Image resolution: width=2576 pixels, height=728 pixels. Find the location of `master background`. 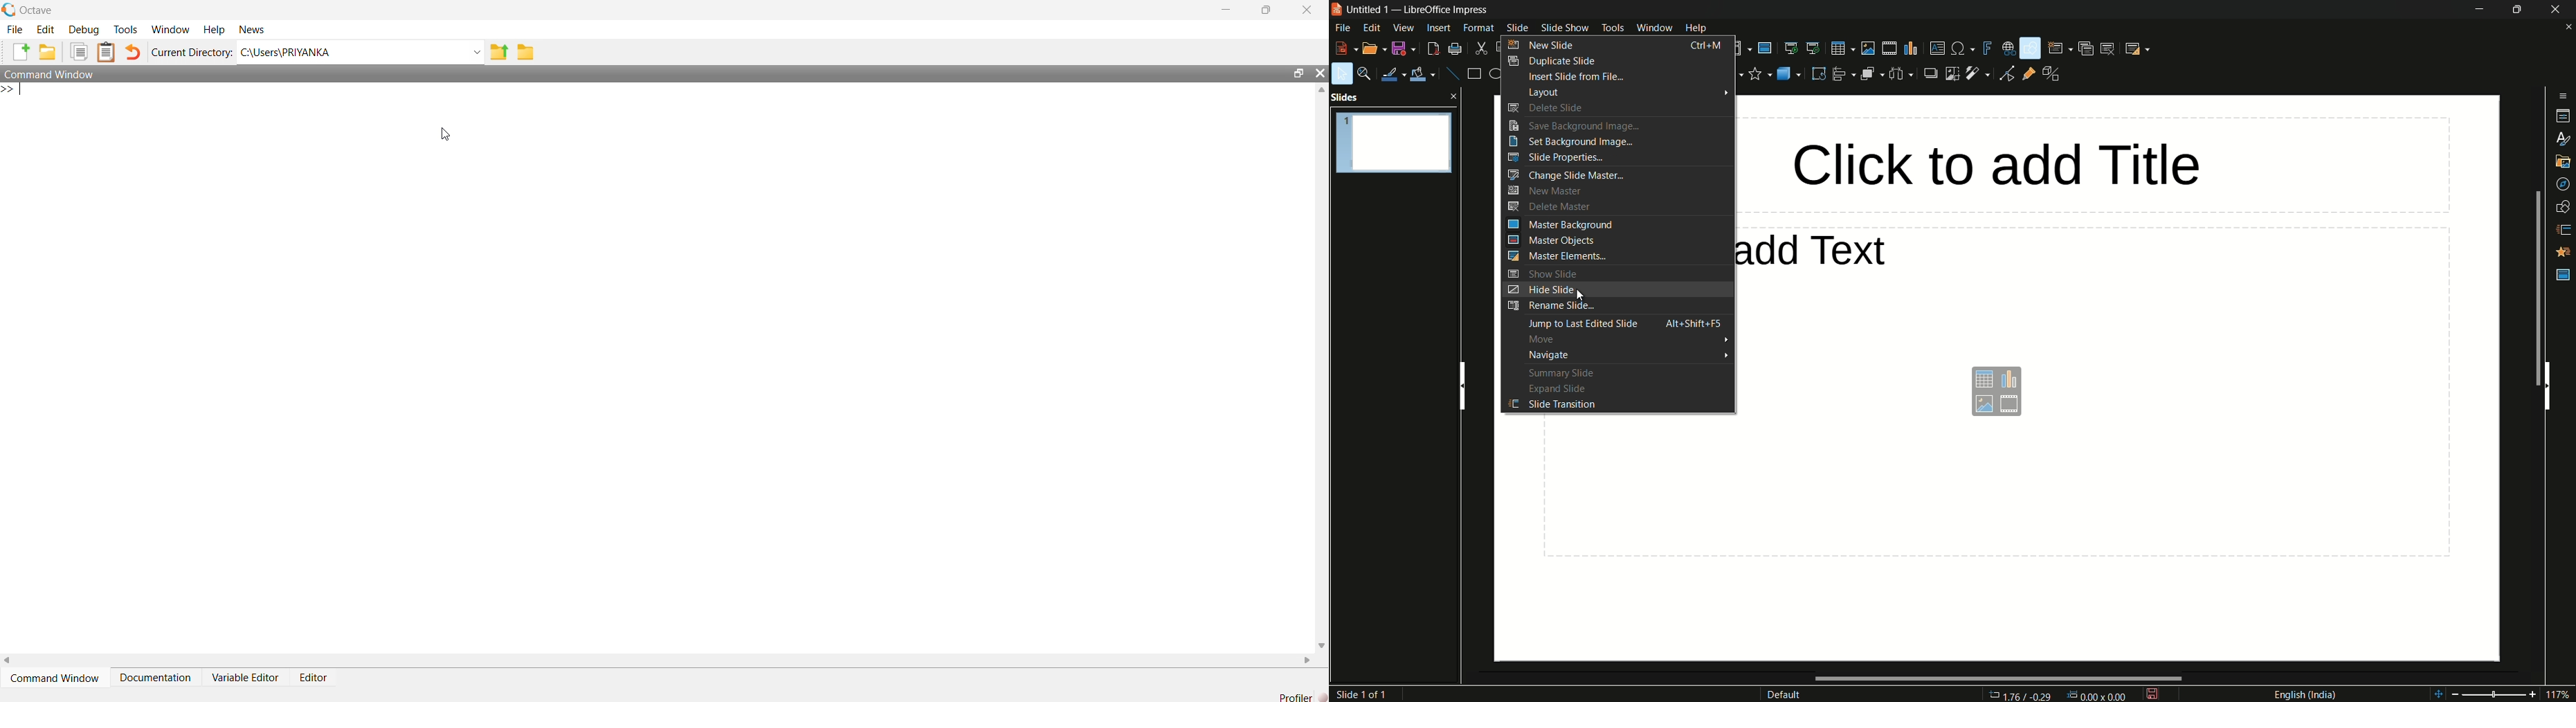

master background is located at coordinates (1558, 224).